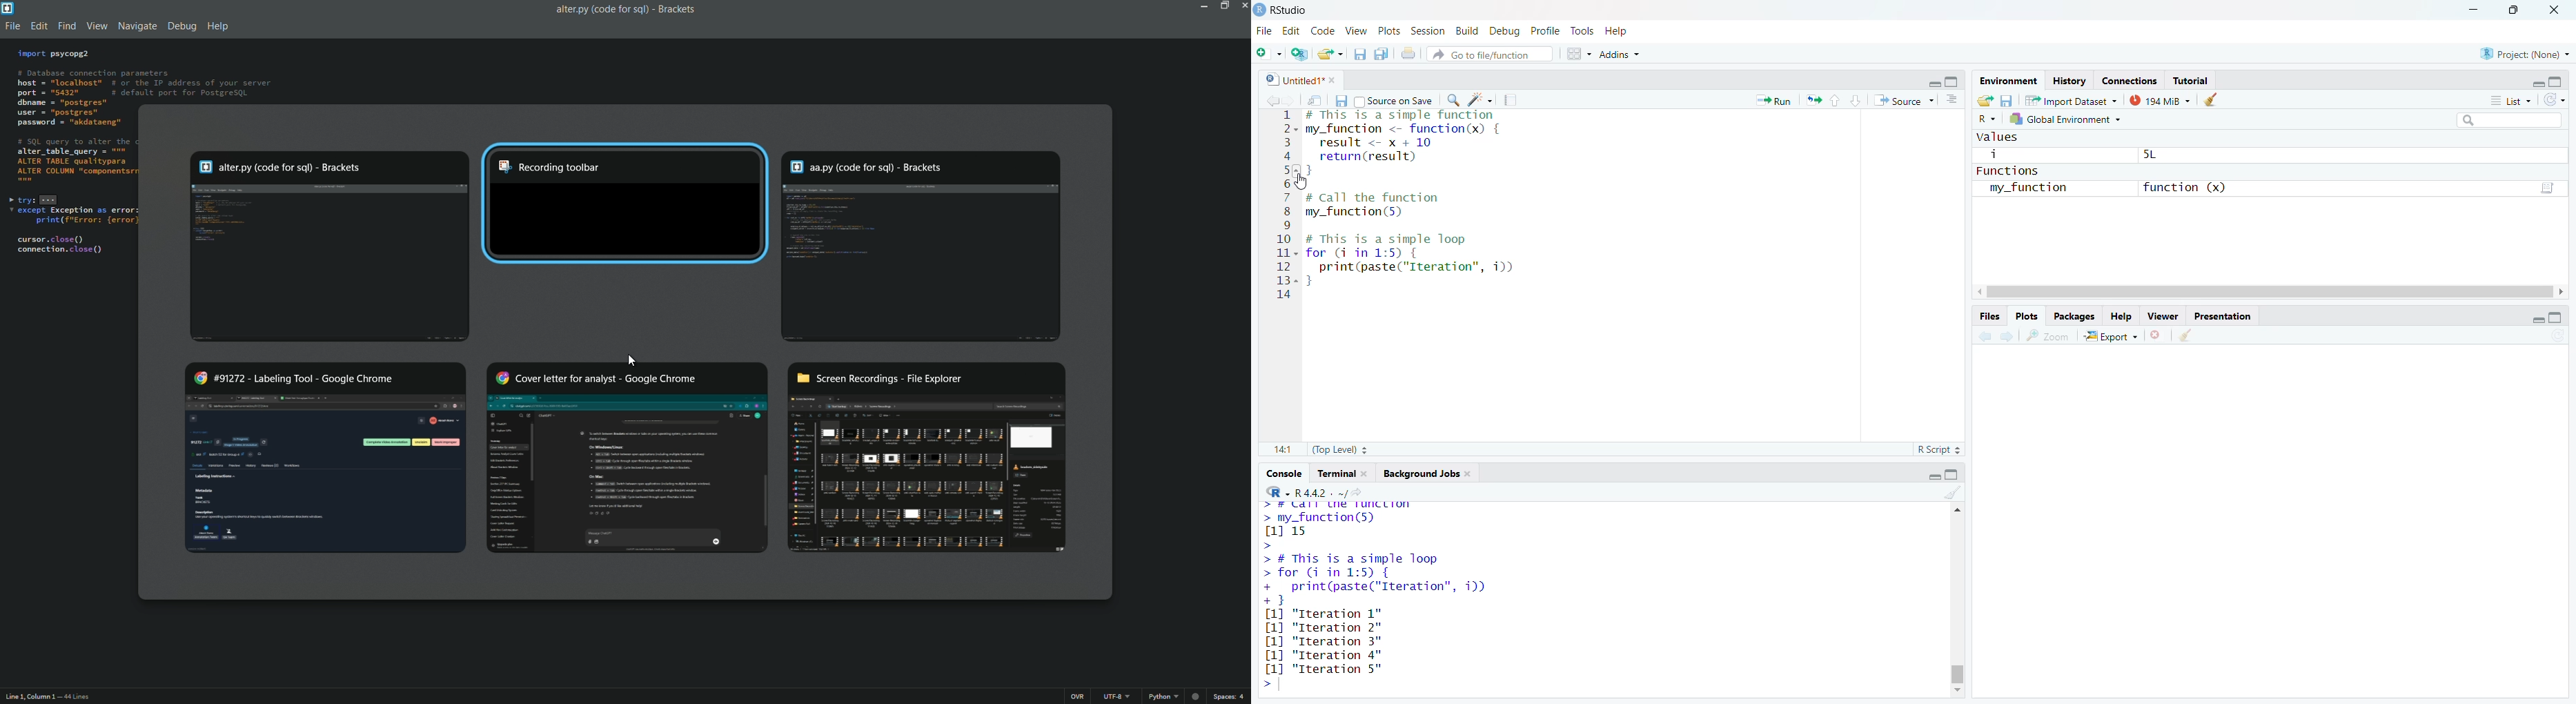  What do you see at coordinates (326, 458) in the screenshot?
I see `#91272 - labeling tool - Google Chrome ` at bounding box center [326, 458].